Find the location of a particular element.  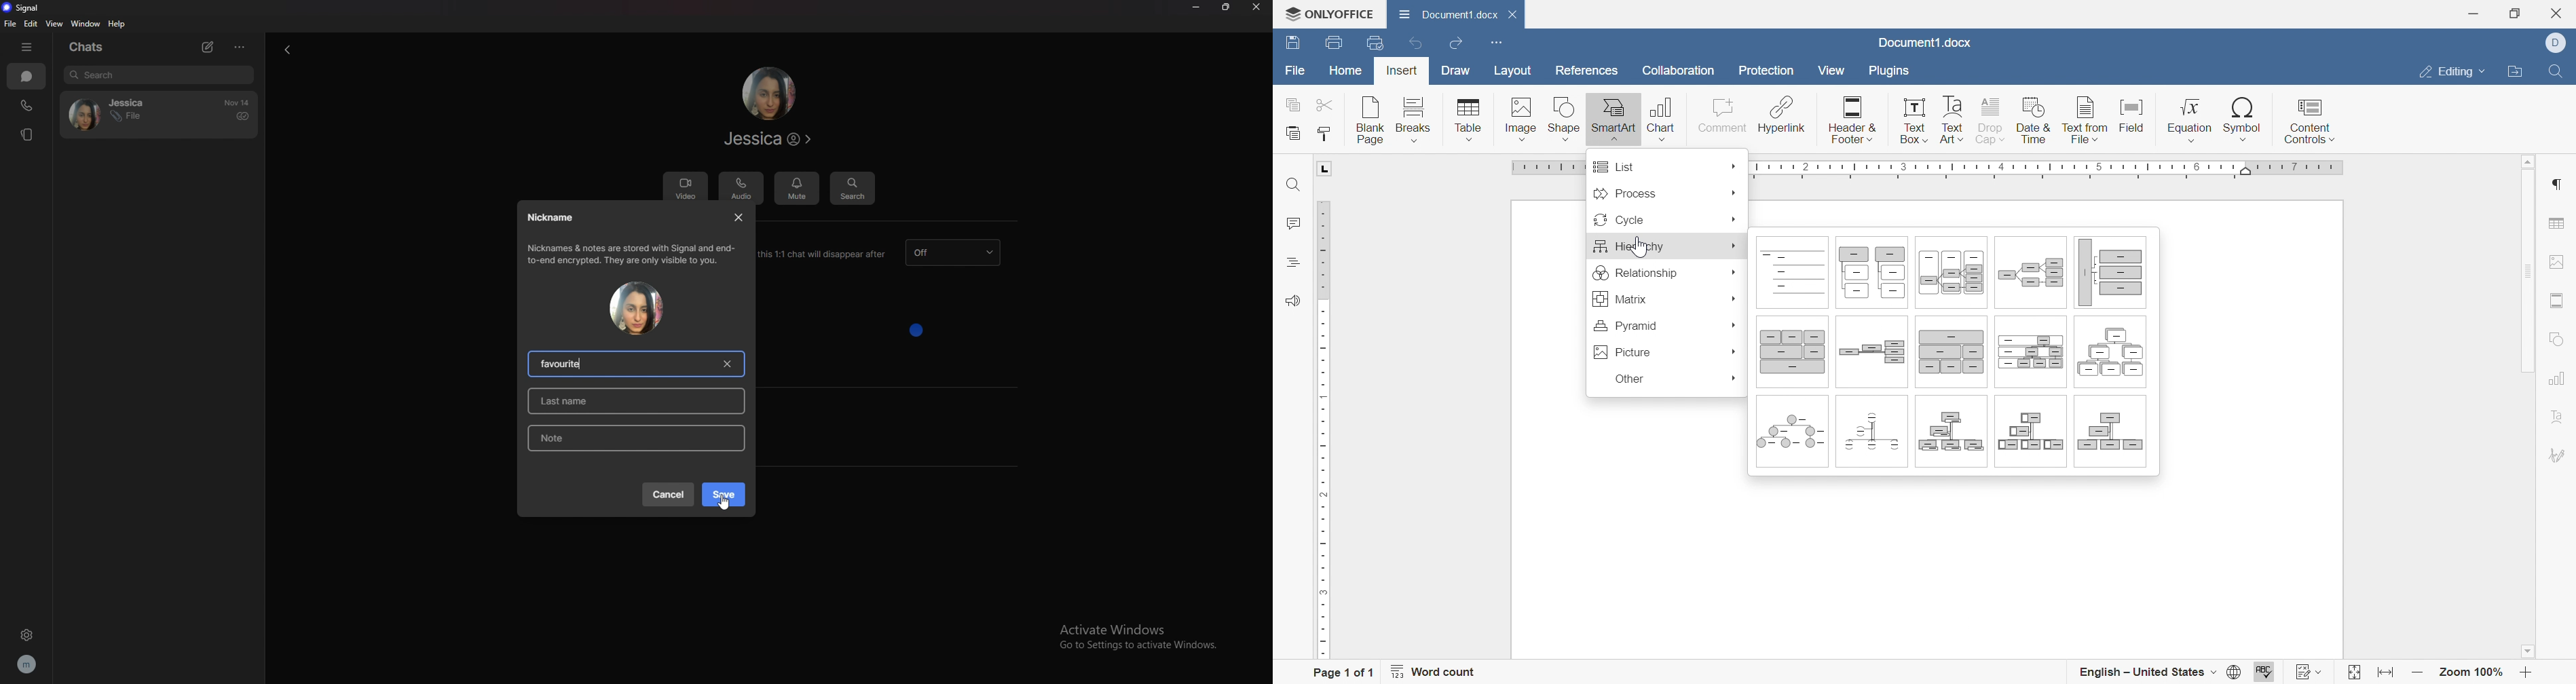

Scroll bar is located at coordinates (2533, 381).